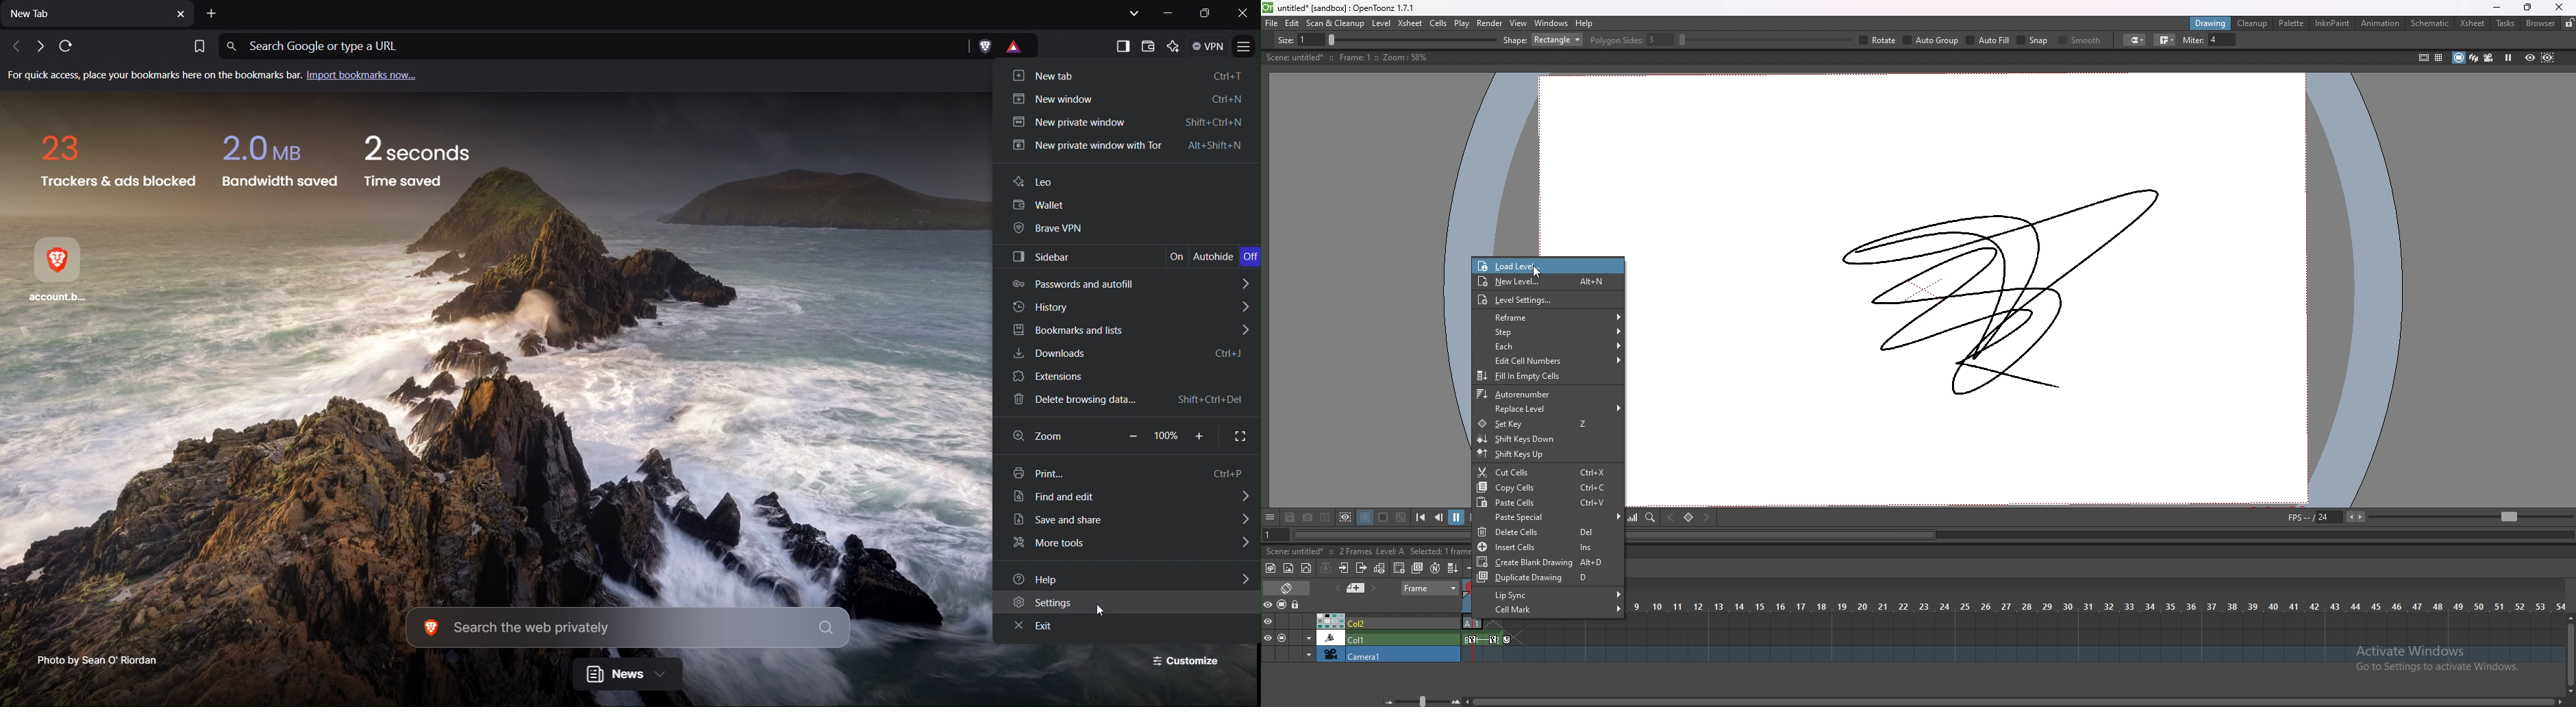 Image resolution: width=2576 pixels, height=728 pixels. Describe the element at coordinates (1400, 518) in the screenshot. I see `checkered background` at that location.